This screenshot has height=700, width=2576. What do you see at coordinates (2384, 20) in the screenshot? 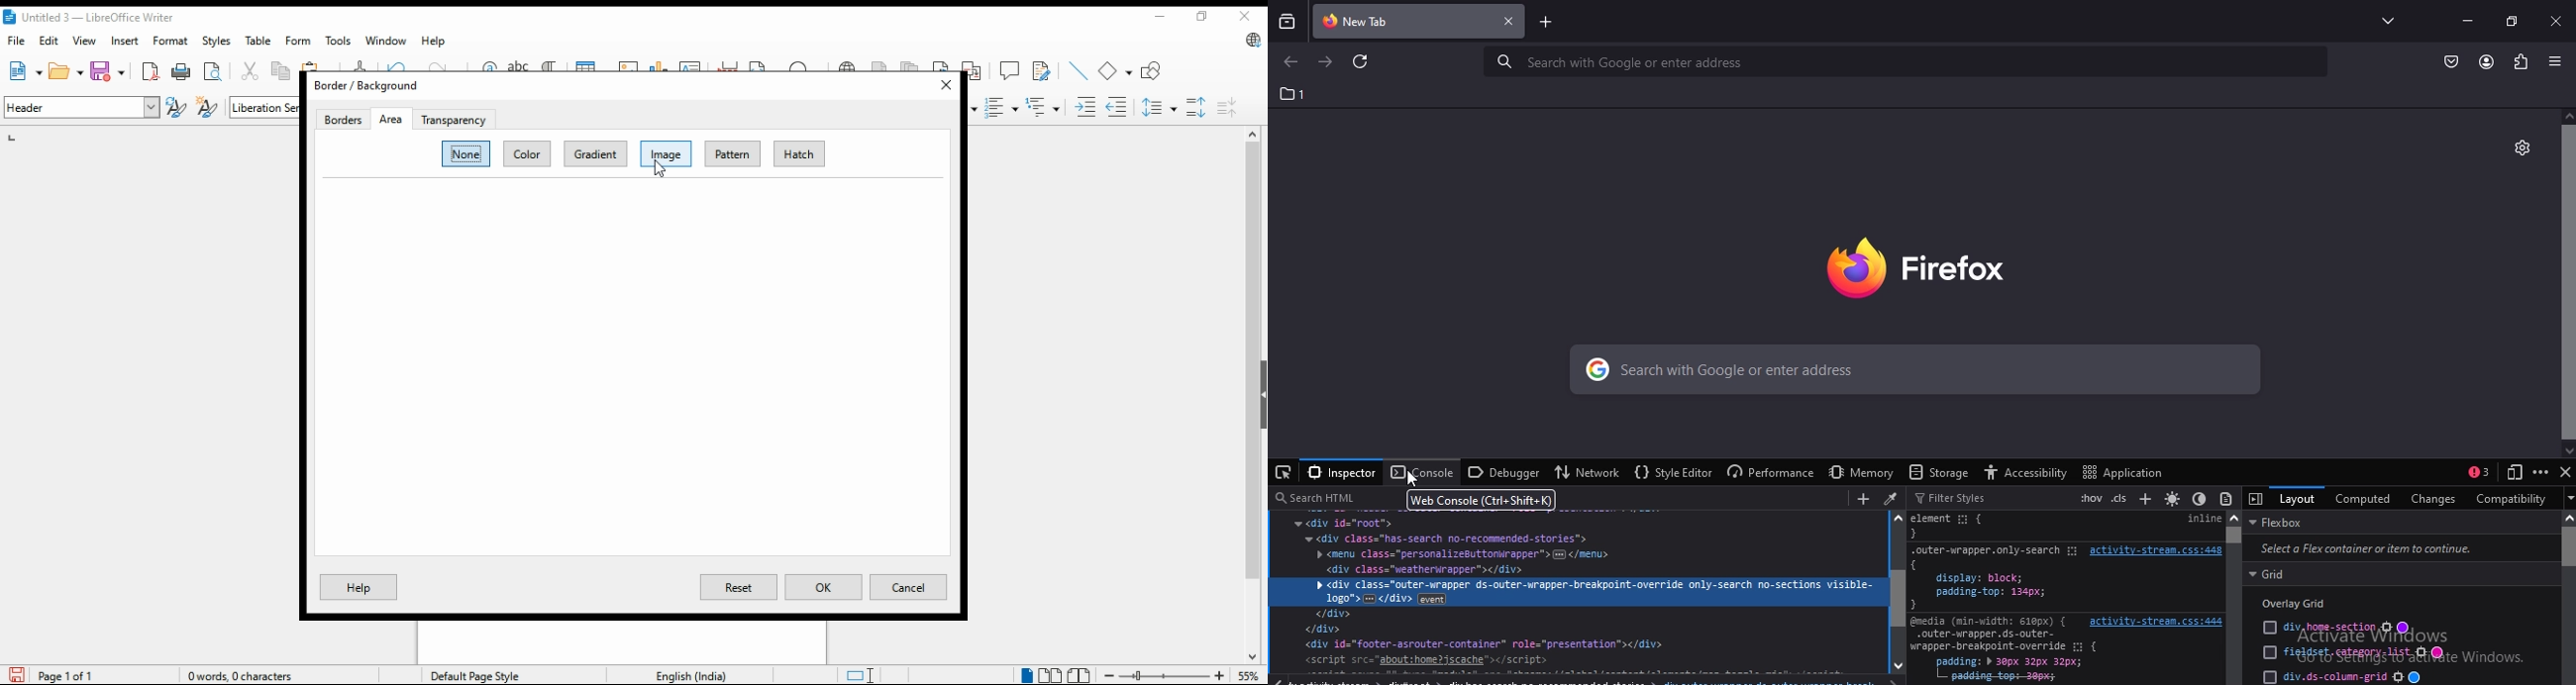
I see `list all tabs` at bounding box center [2384, 20].